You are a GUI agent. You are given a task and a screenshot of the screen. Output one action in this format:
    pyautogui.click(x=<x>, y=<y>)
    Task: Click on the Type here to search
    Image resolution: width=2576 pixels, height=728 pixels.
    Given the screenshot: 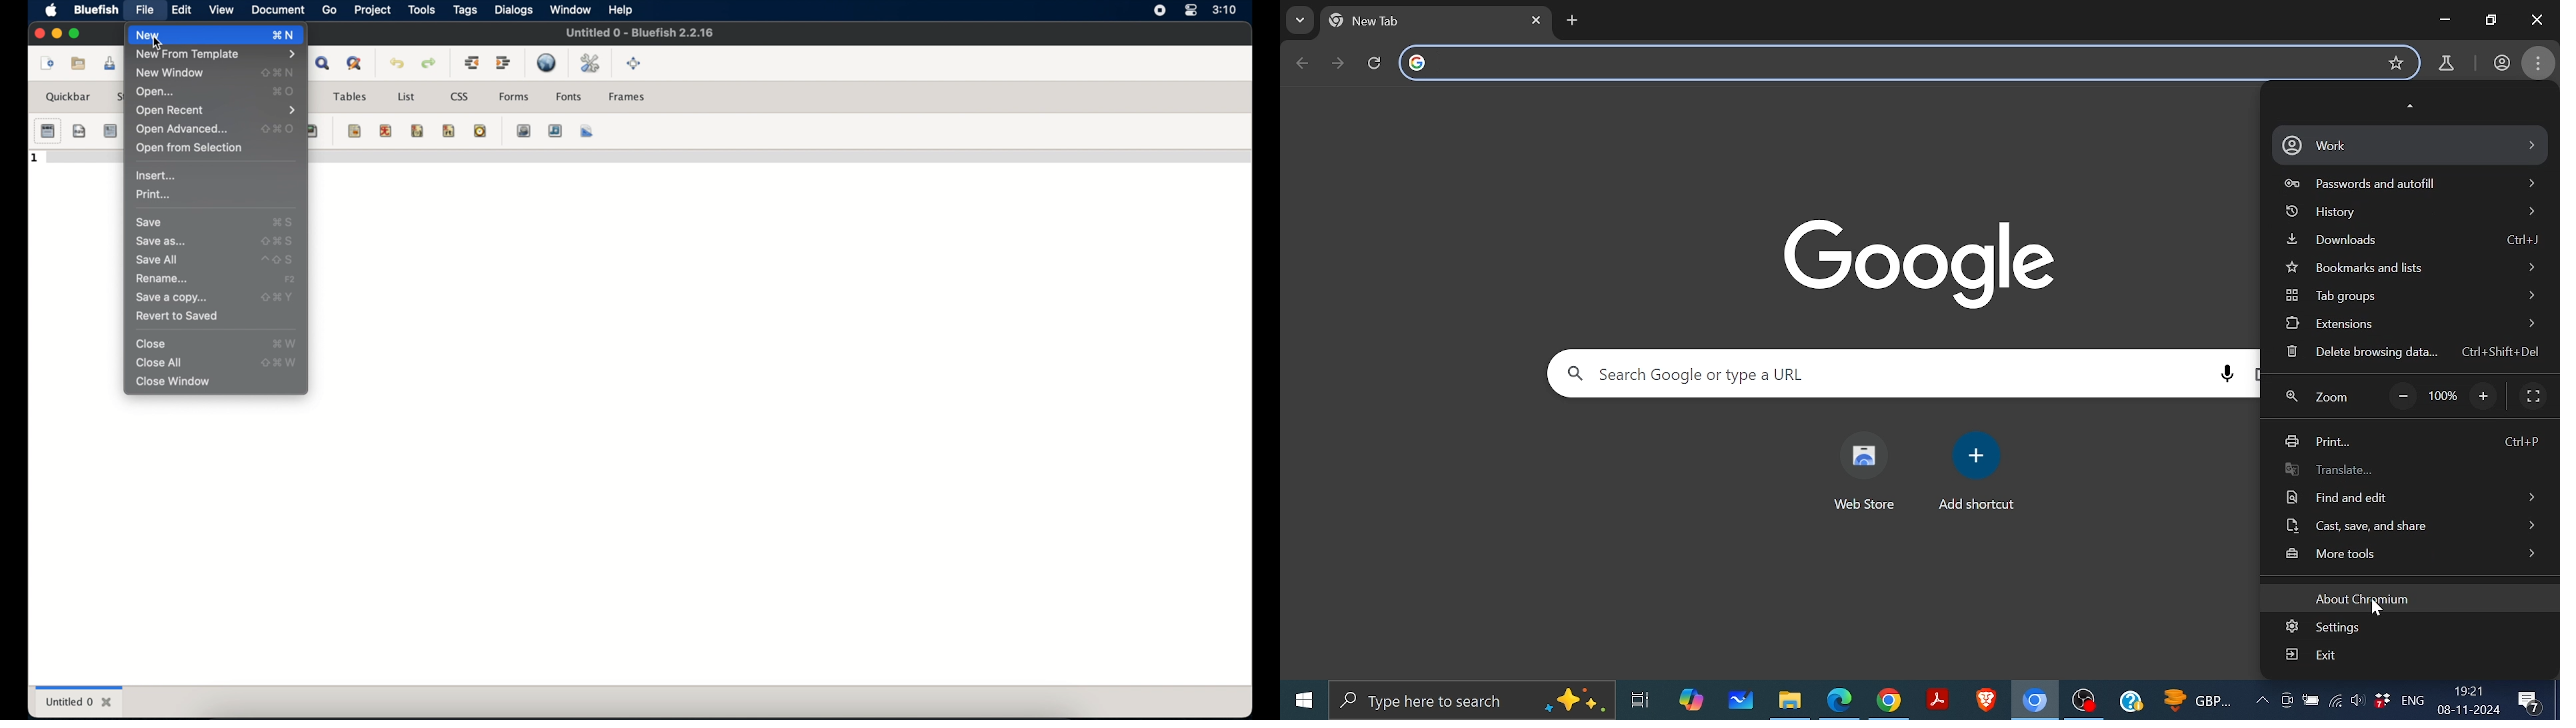 What is the action you would take?
    pyautogui.click(x=1475, y=700)
    